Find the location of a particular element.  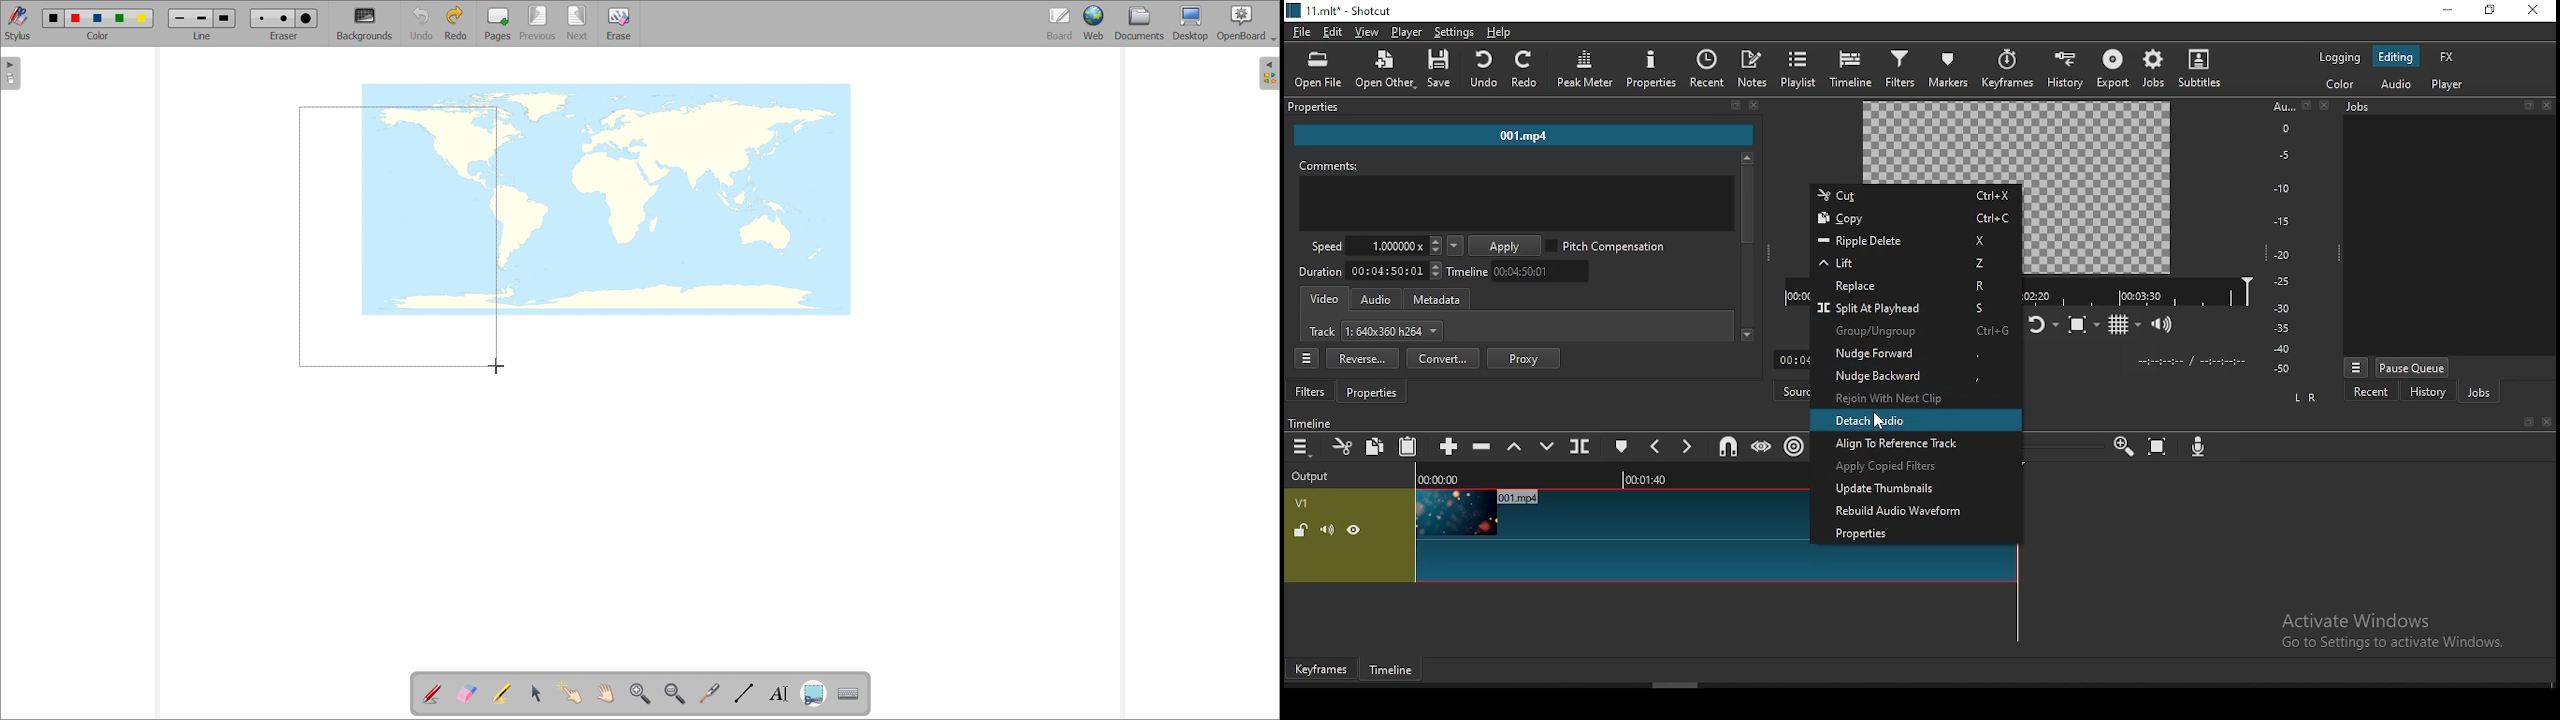

properties is located at coordinates (1520, 106).